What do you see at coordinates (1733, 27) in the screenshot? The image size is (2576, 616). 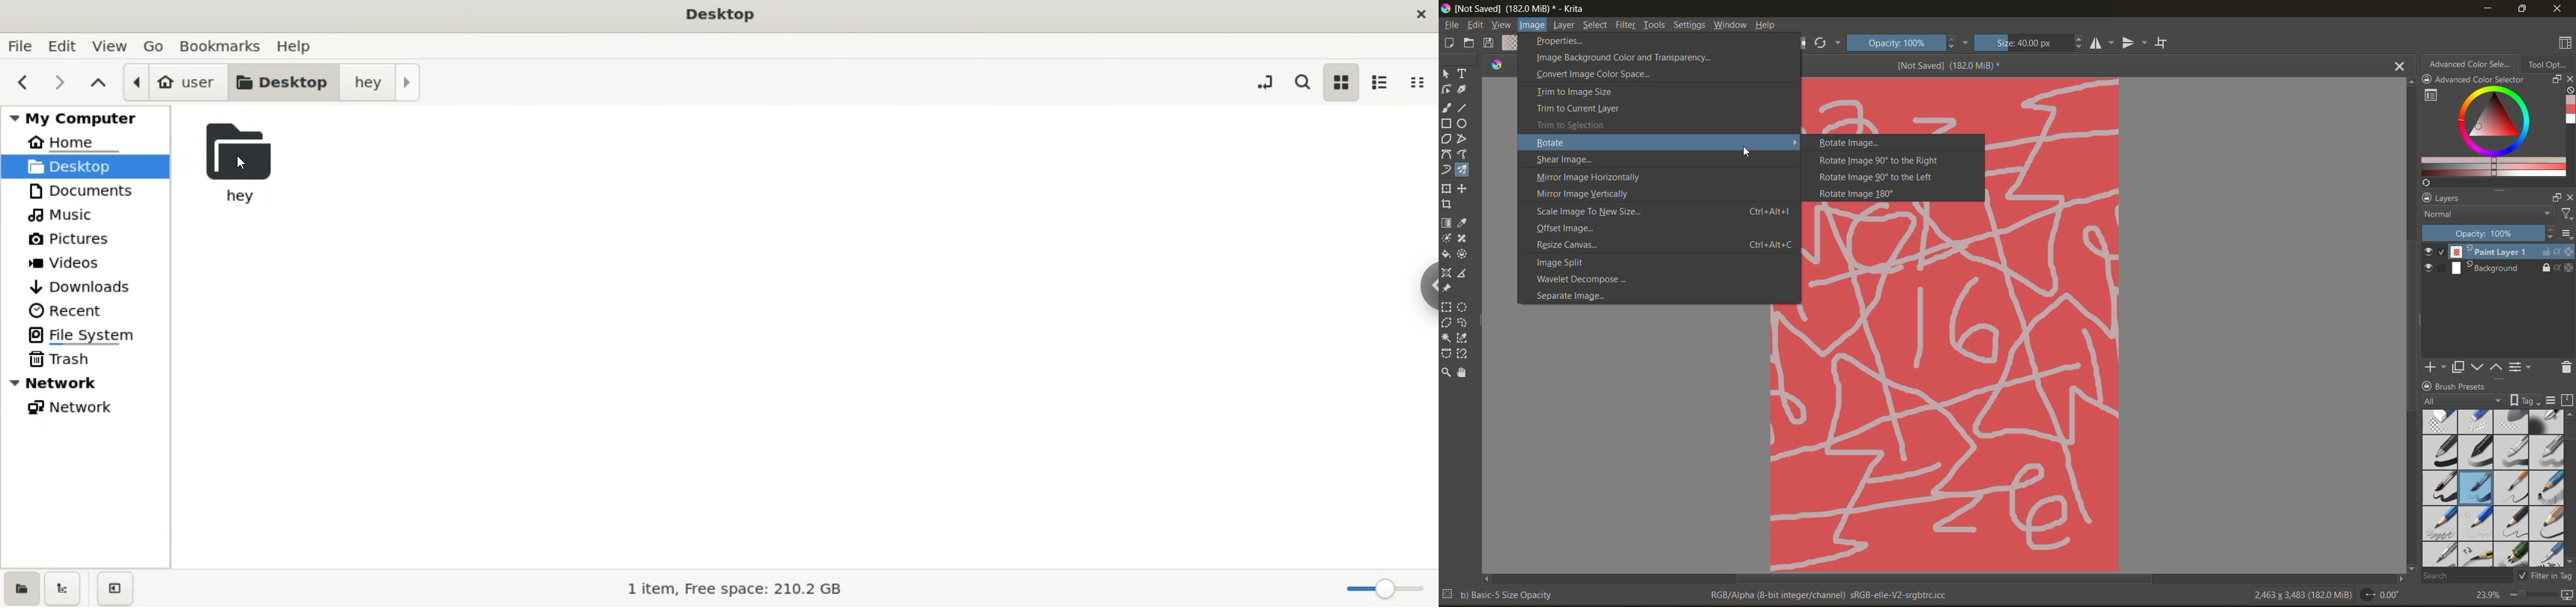 I see `window` at bounding box center [1733, 27].